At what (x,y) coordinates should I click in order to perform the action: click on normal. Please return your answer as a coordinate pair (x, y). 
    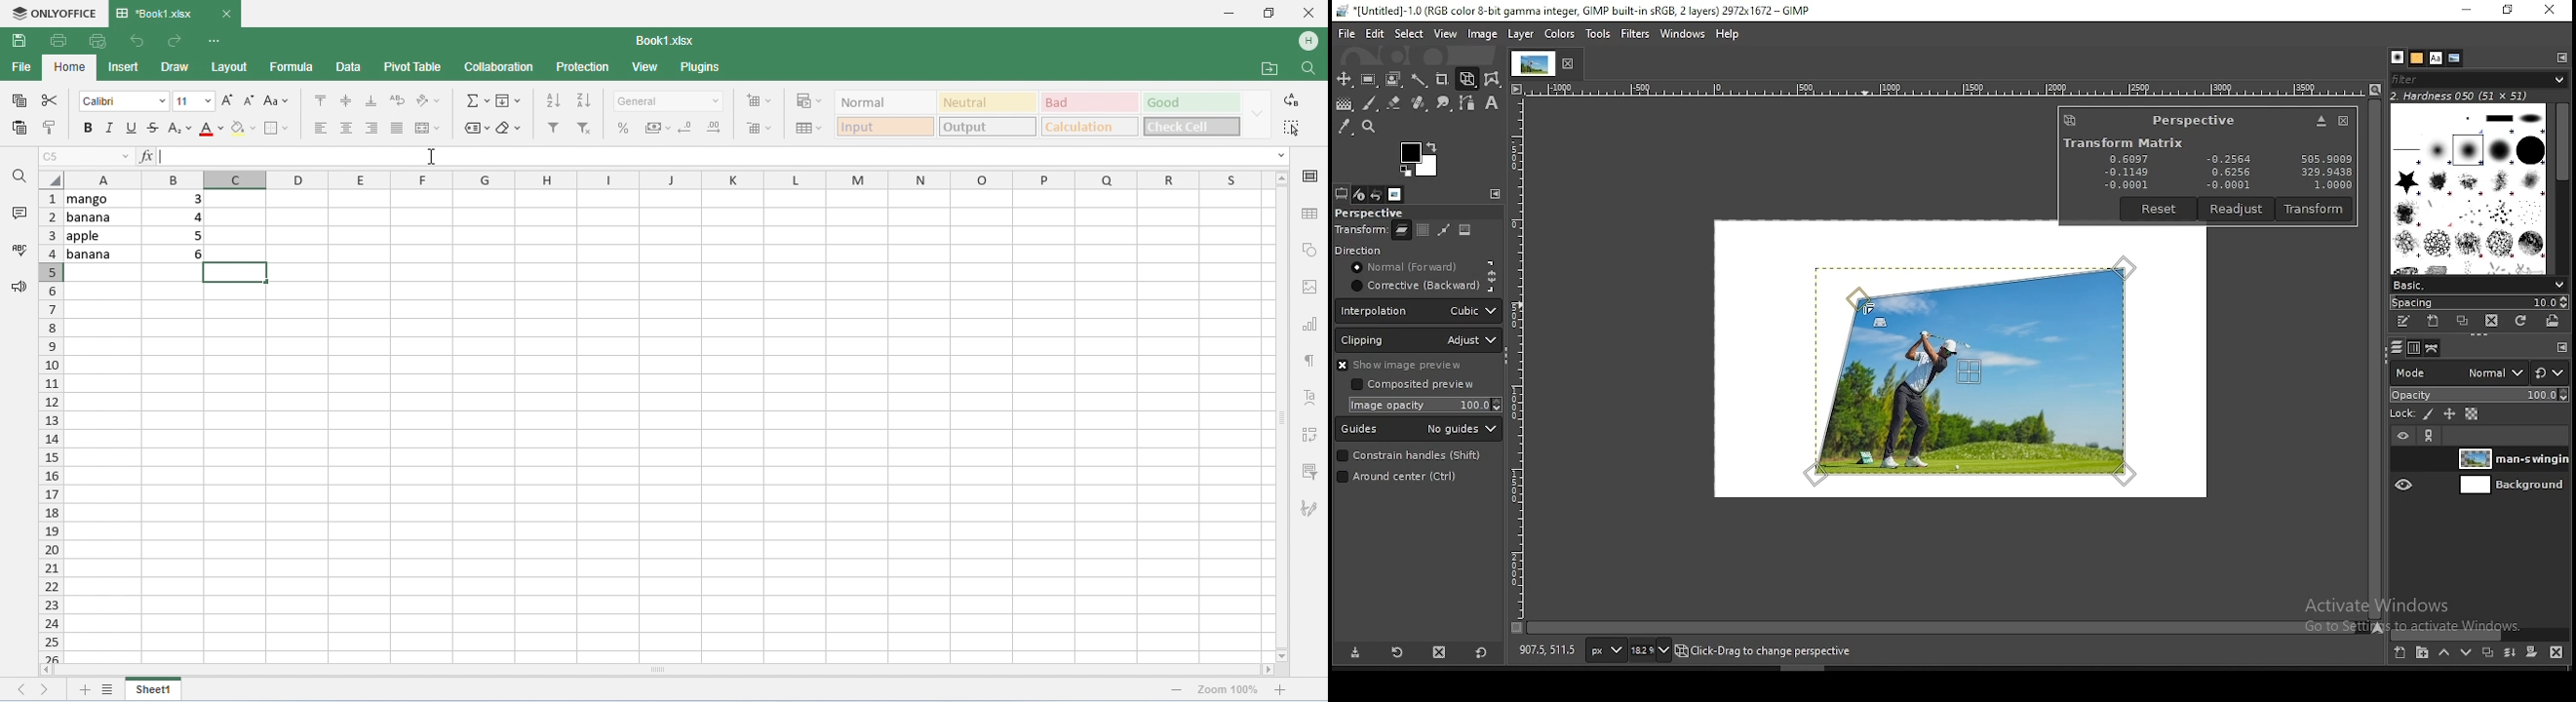
    Looking at the image, I should click on (884, 102).